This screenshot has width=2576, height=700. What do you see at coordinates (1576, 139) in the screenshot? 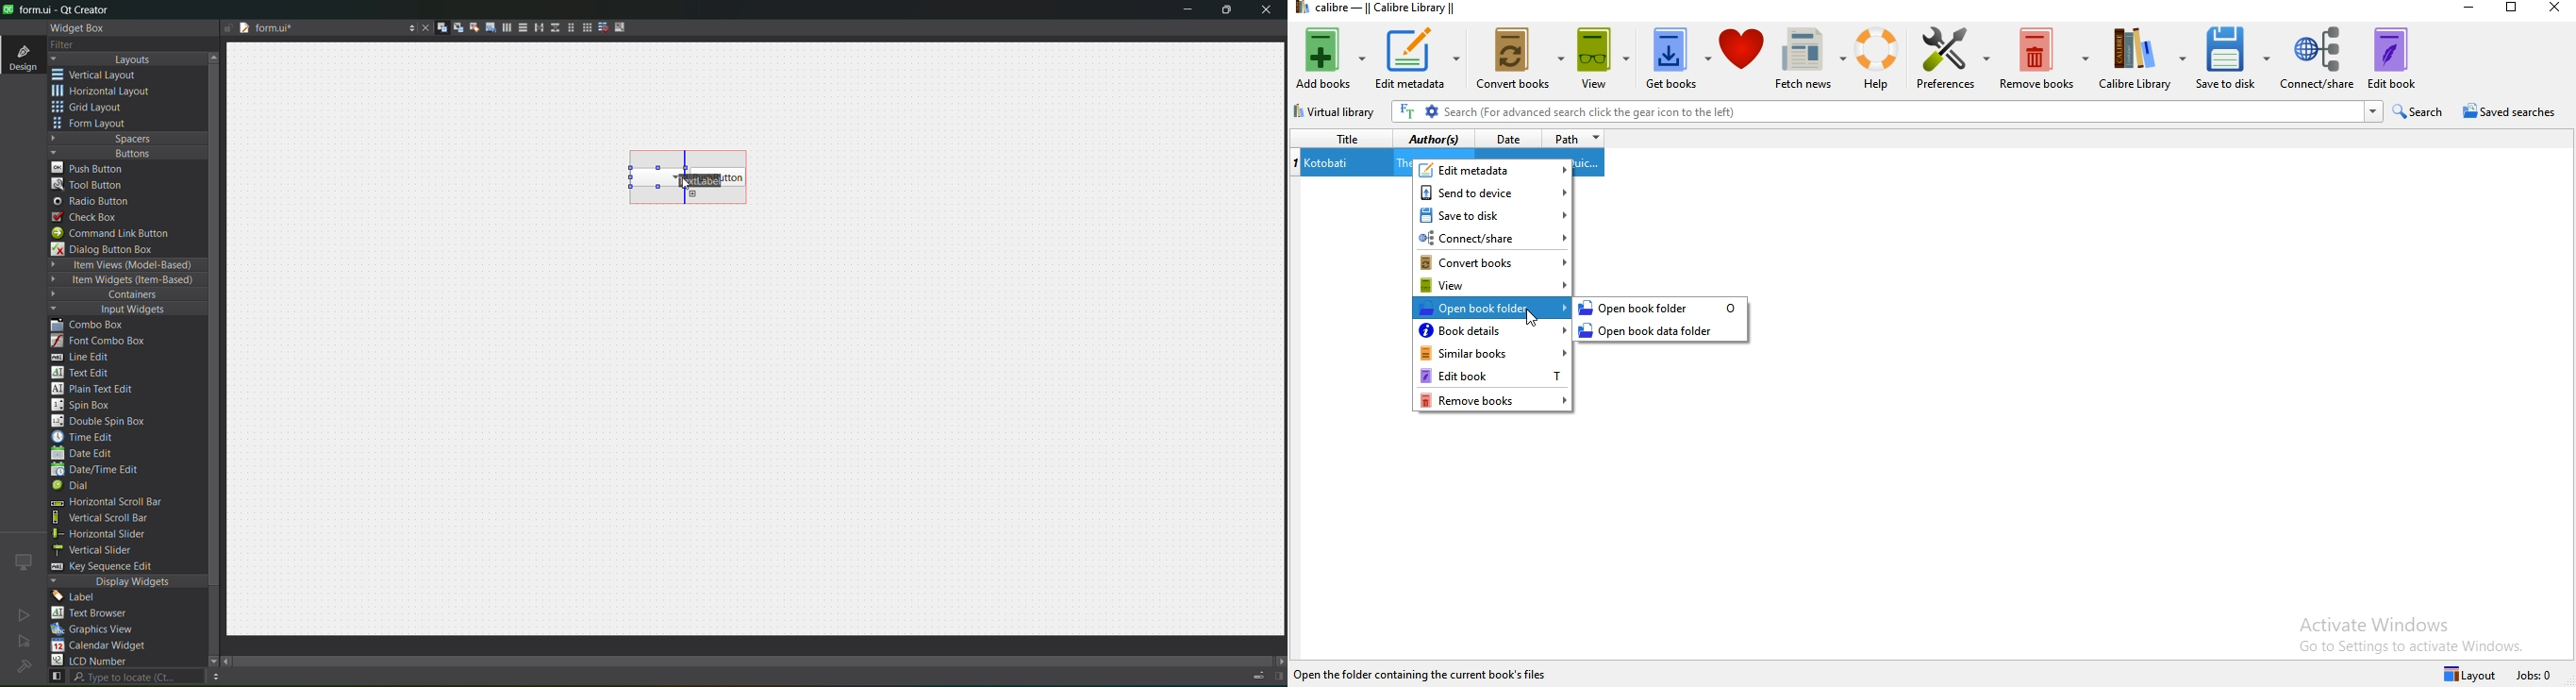
I see `path` at bounding box center [1576, 139].